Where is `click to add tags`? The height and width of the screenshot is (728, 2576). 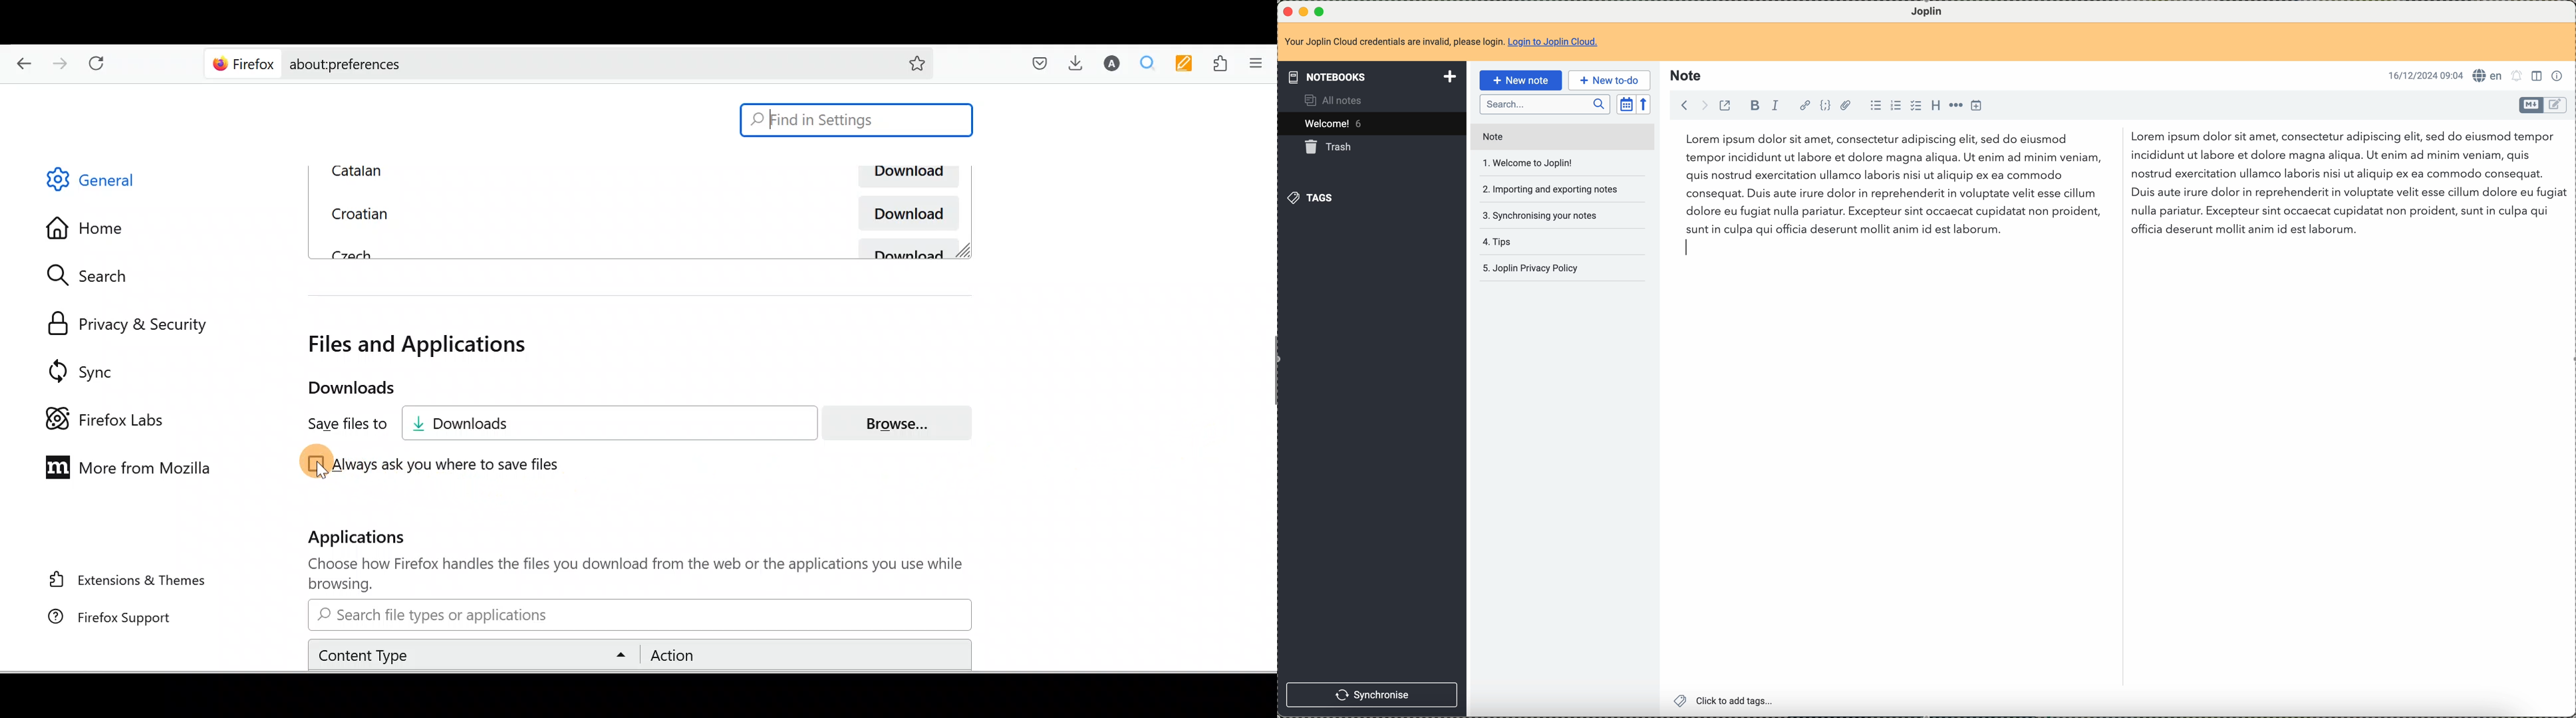 click to add tags is located at coordinates (1724, 702).